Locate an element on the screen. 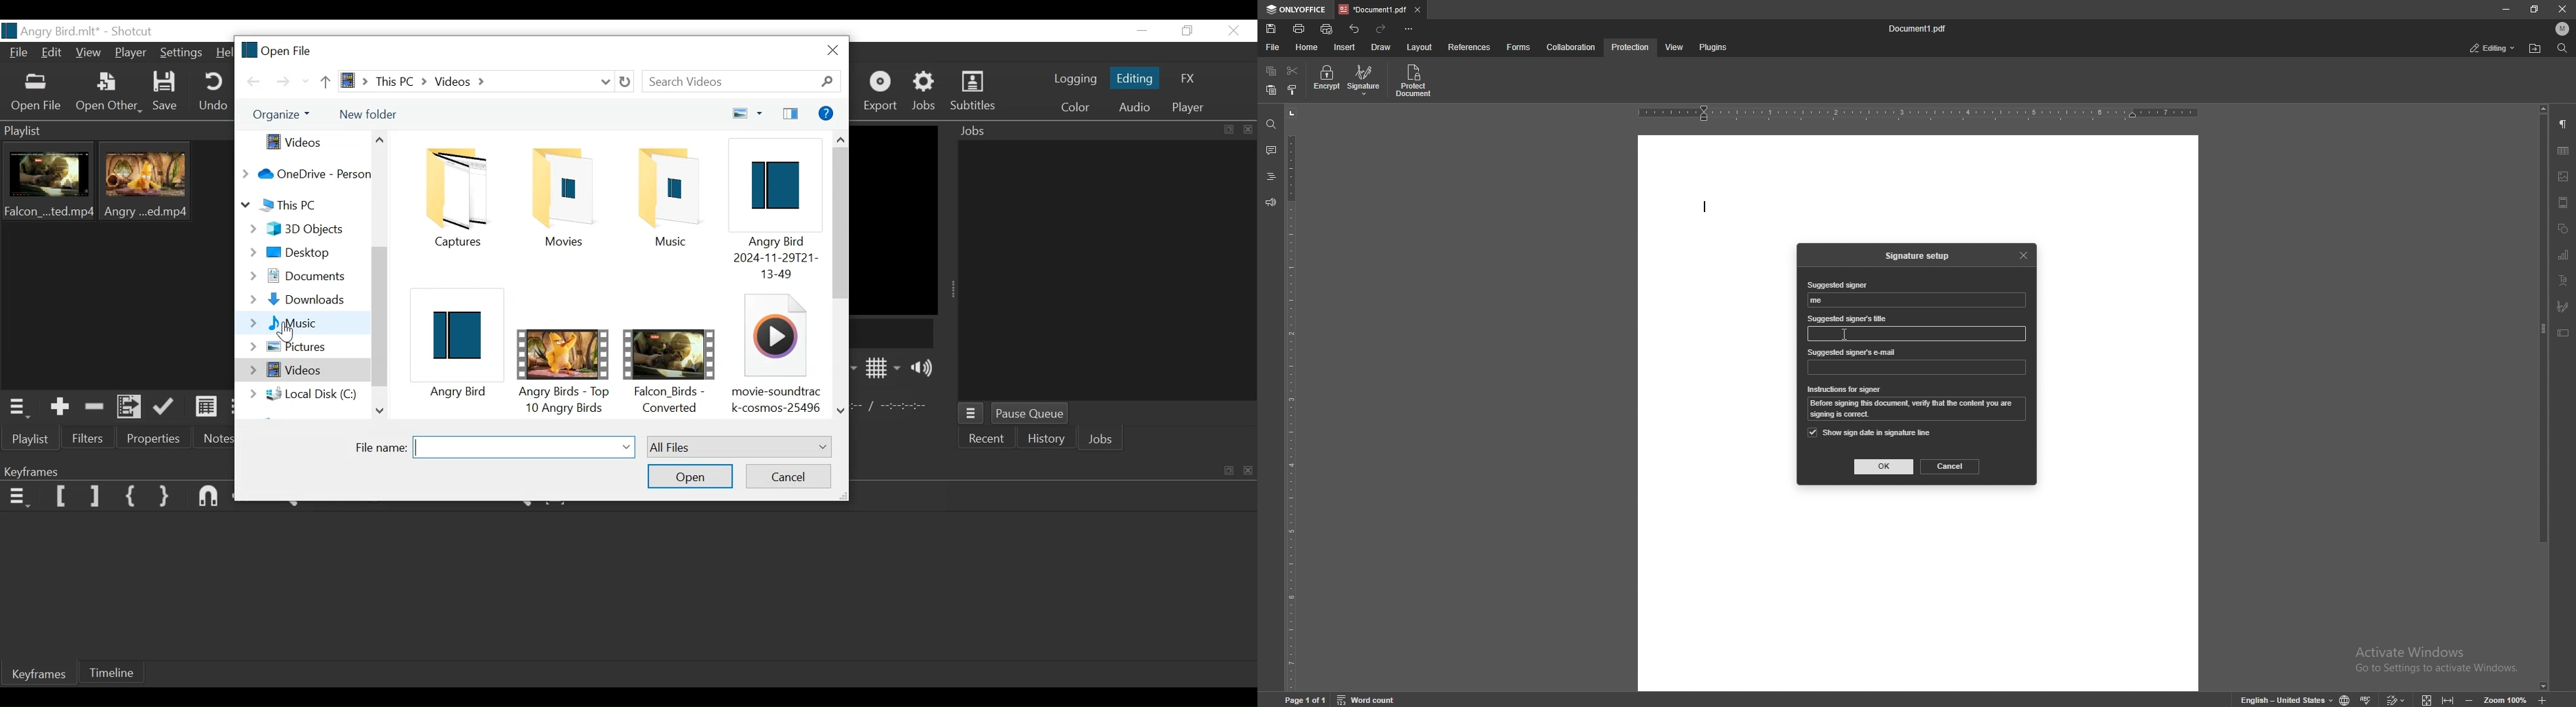 This screenshot has width=2576, height=728. Videos is located at coordinates (305, 371).